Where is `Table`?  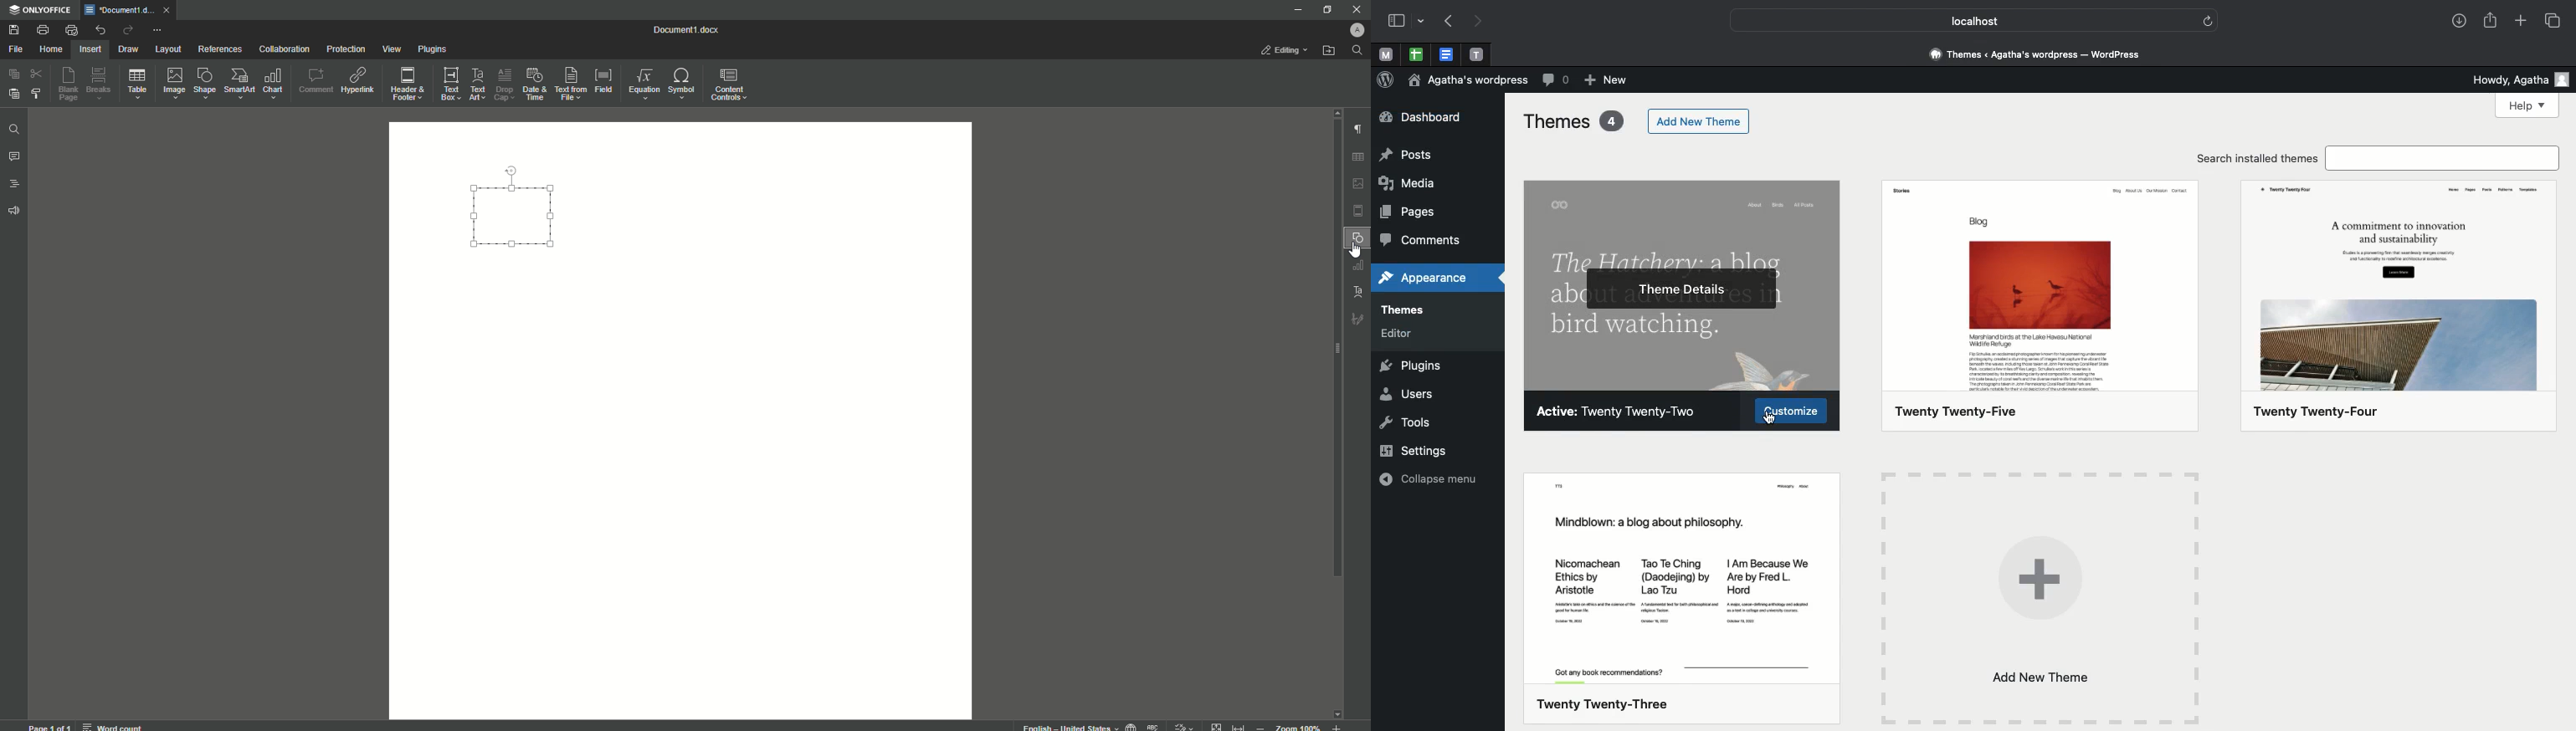
Table is located at coordinates (137, 86).